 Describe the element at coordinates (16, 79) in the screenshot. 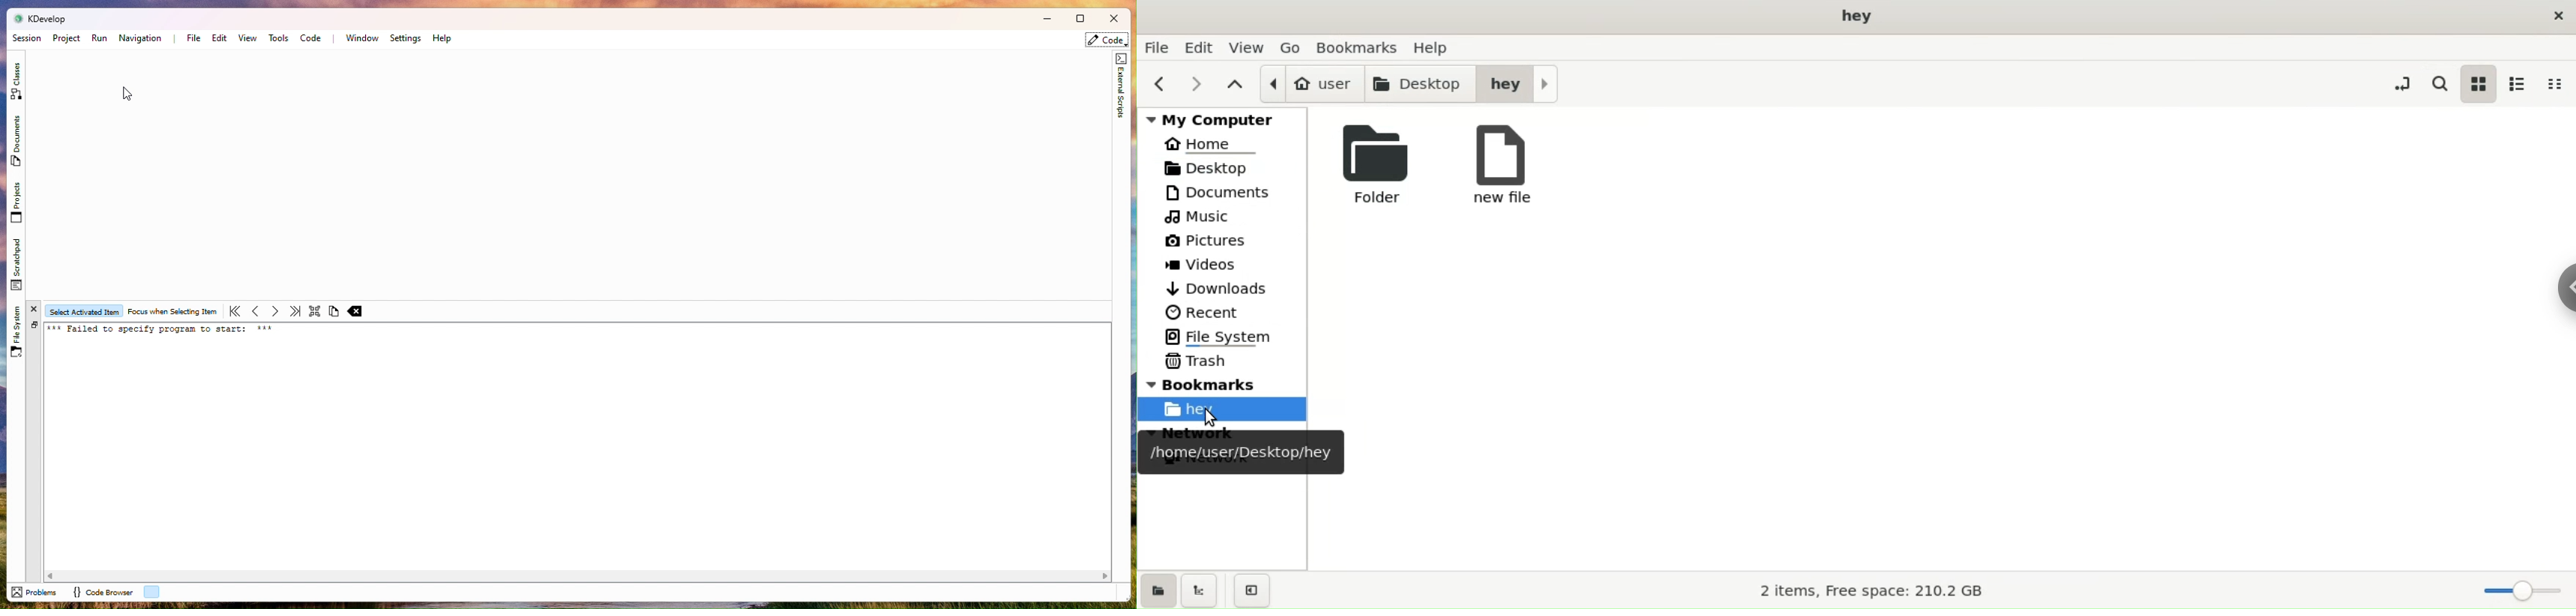

I see `Class` at that location.